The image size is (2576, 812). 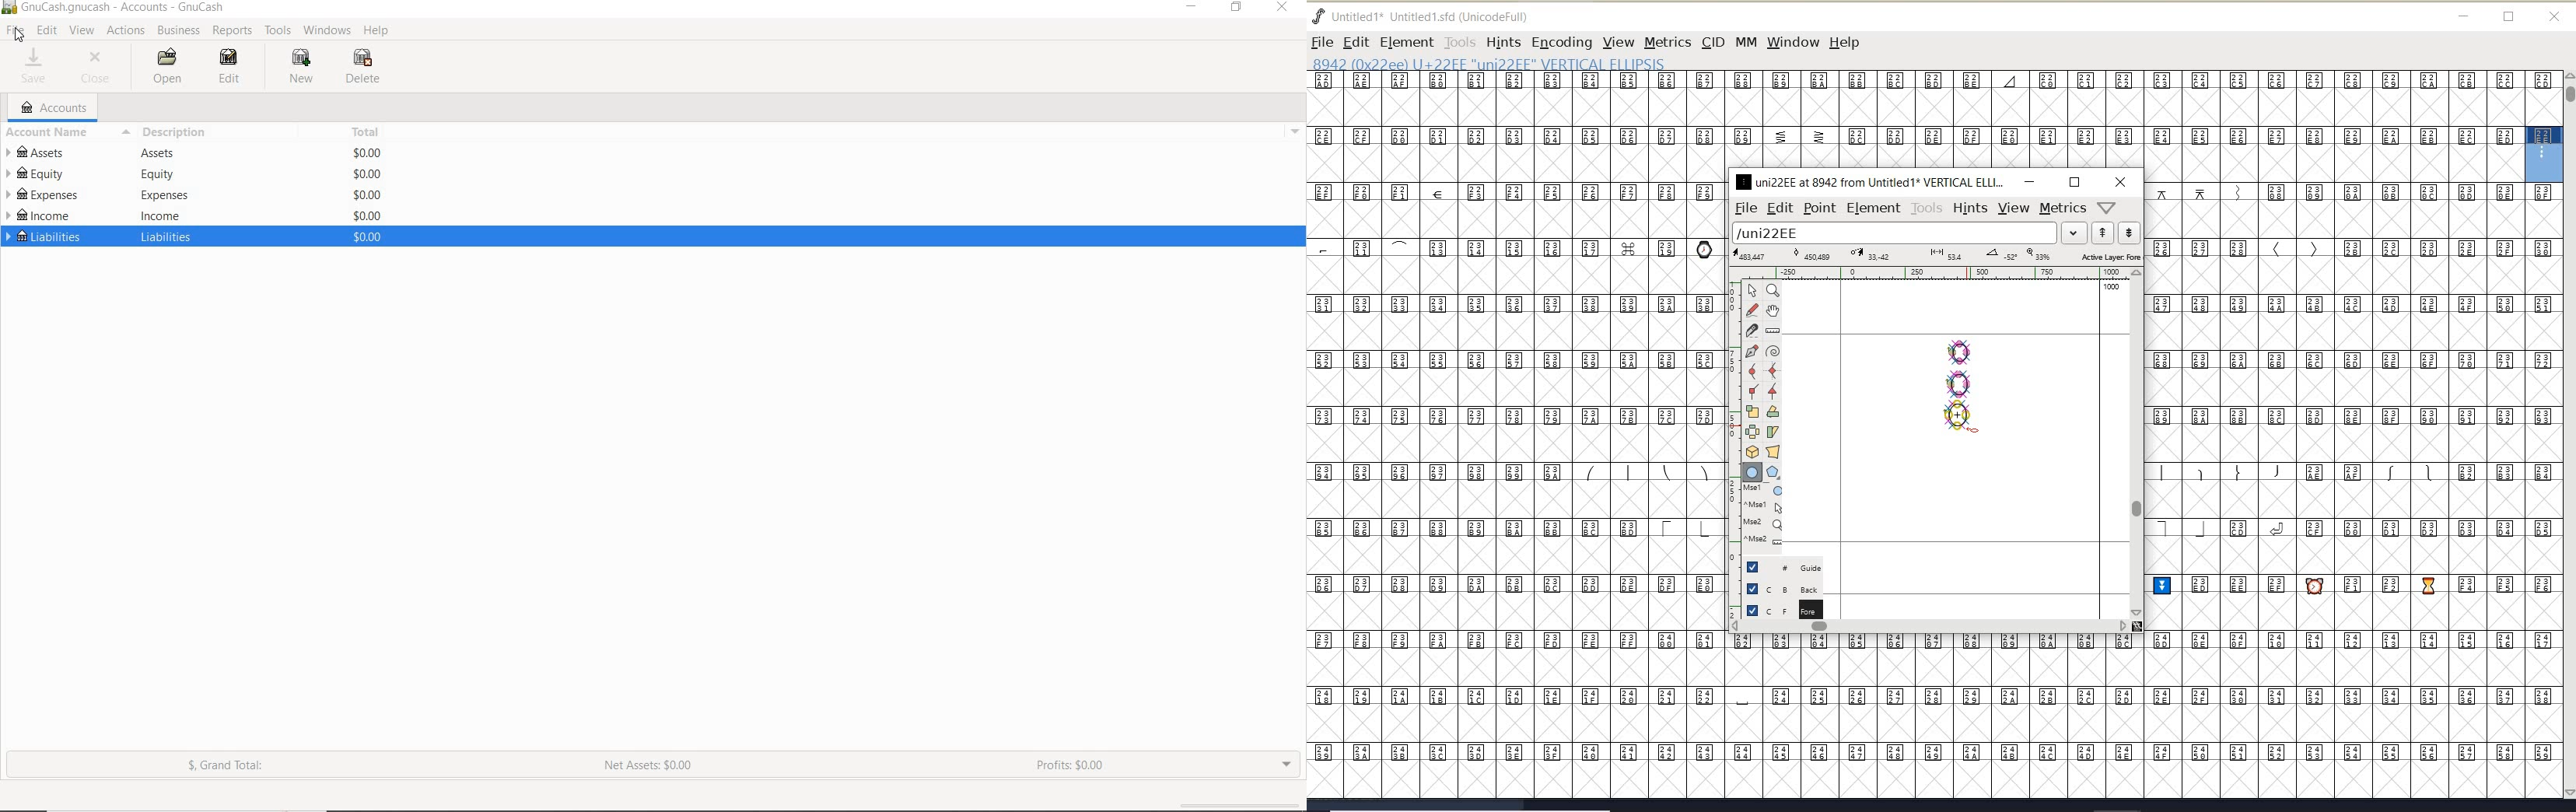 What do you see at coordinates (159, 215) in the screenshot?
I see `income` at bounding box center [159, 215].